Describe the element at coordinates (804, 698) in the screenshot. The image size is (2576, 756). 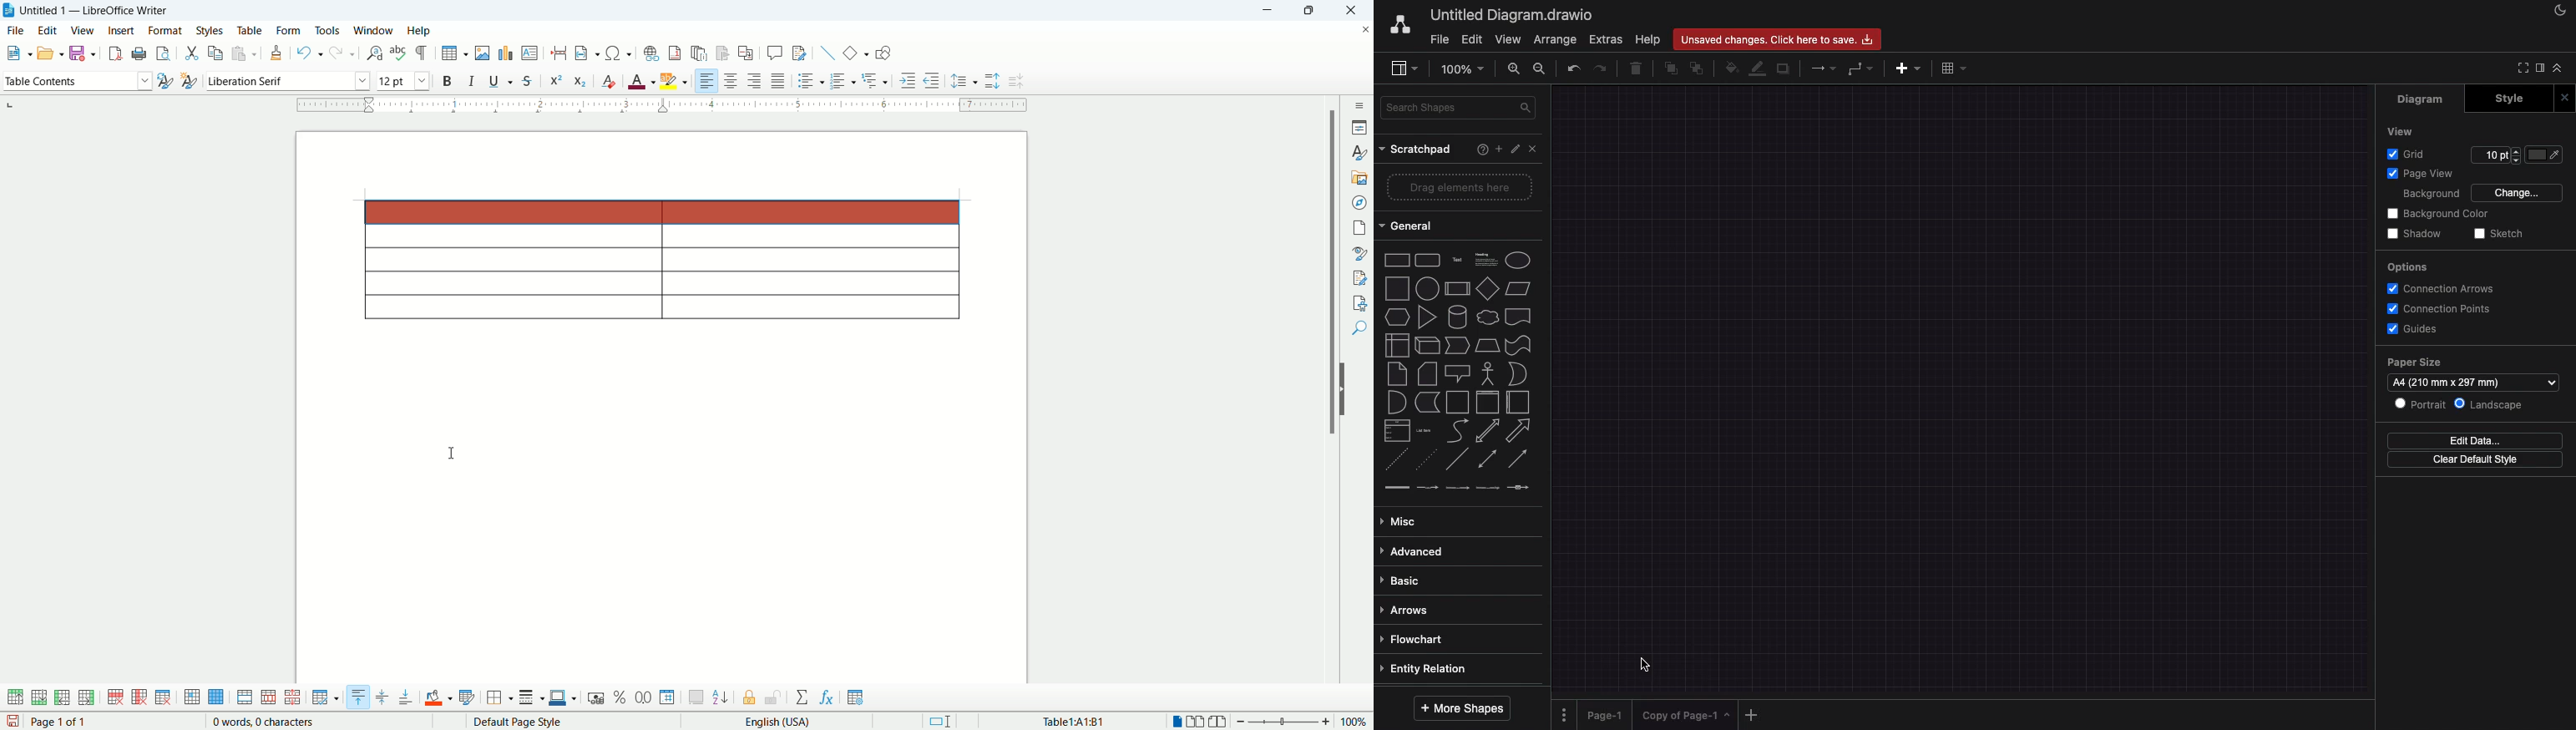
I see `sum` at that location.